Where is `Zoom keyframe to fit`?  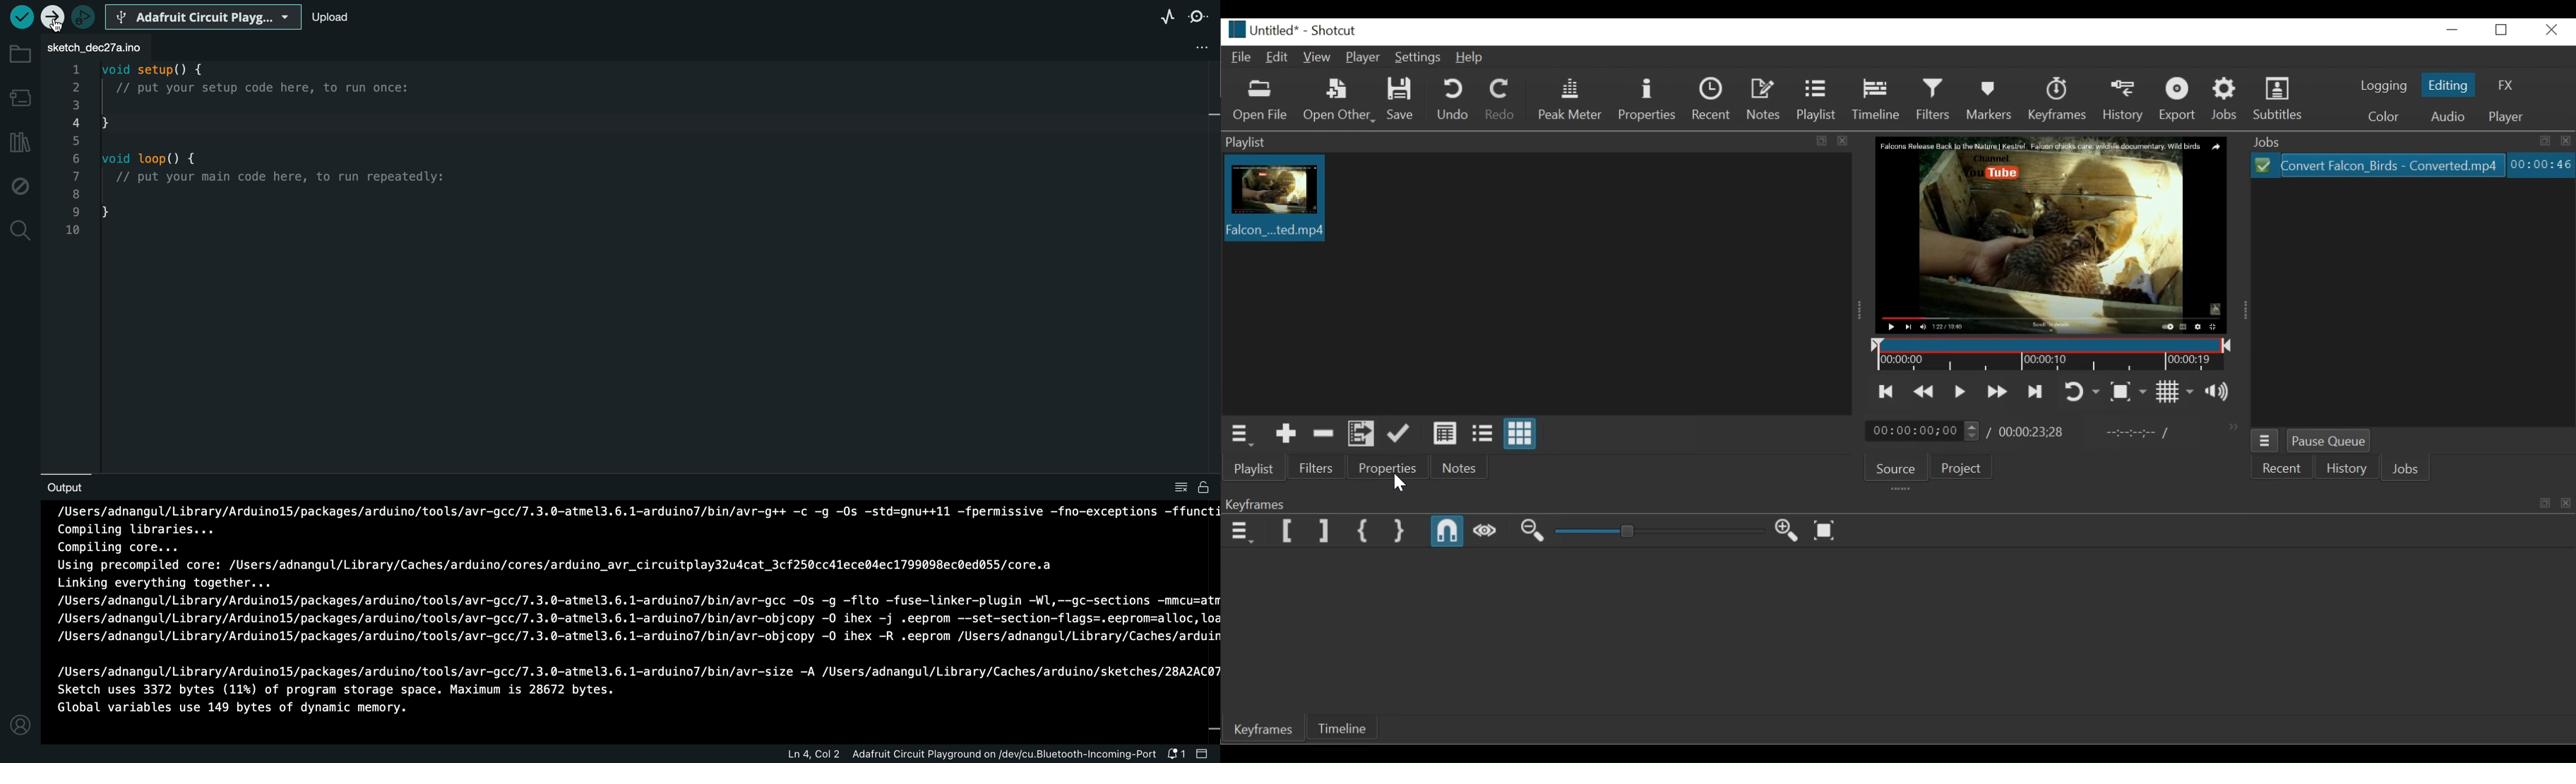 Zoom keyframe to fit is located at coordinates (1827, 531).